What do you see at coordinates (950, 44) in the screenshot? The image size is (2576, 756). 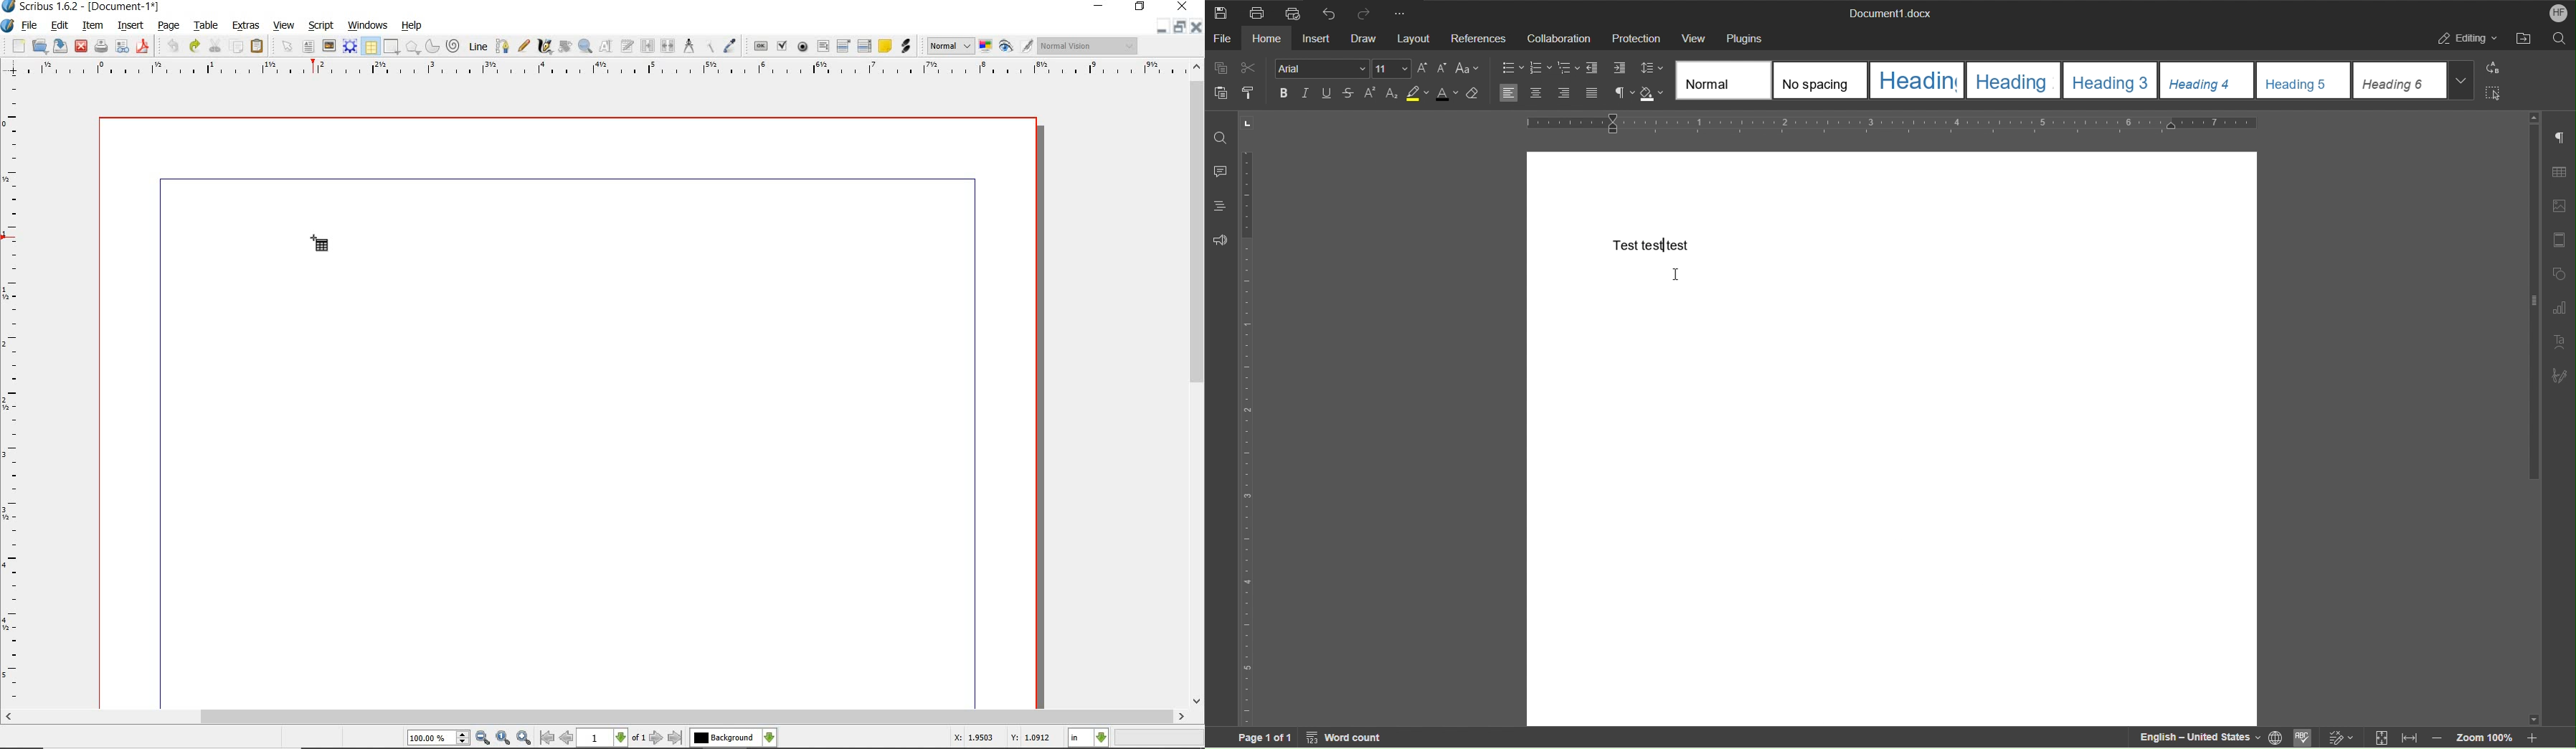 I see `image preview quality` at bounding box center [950, 44].